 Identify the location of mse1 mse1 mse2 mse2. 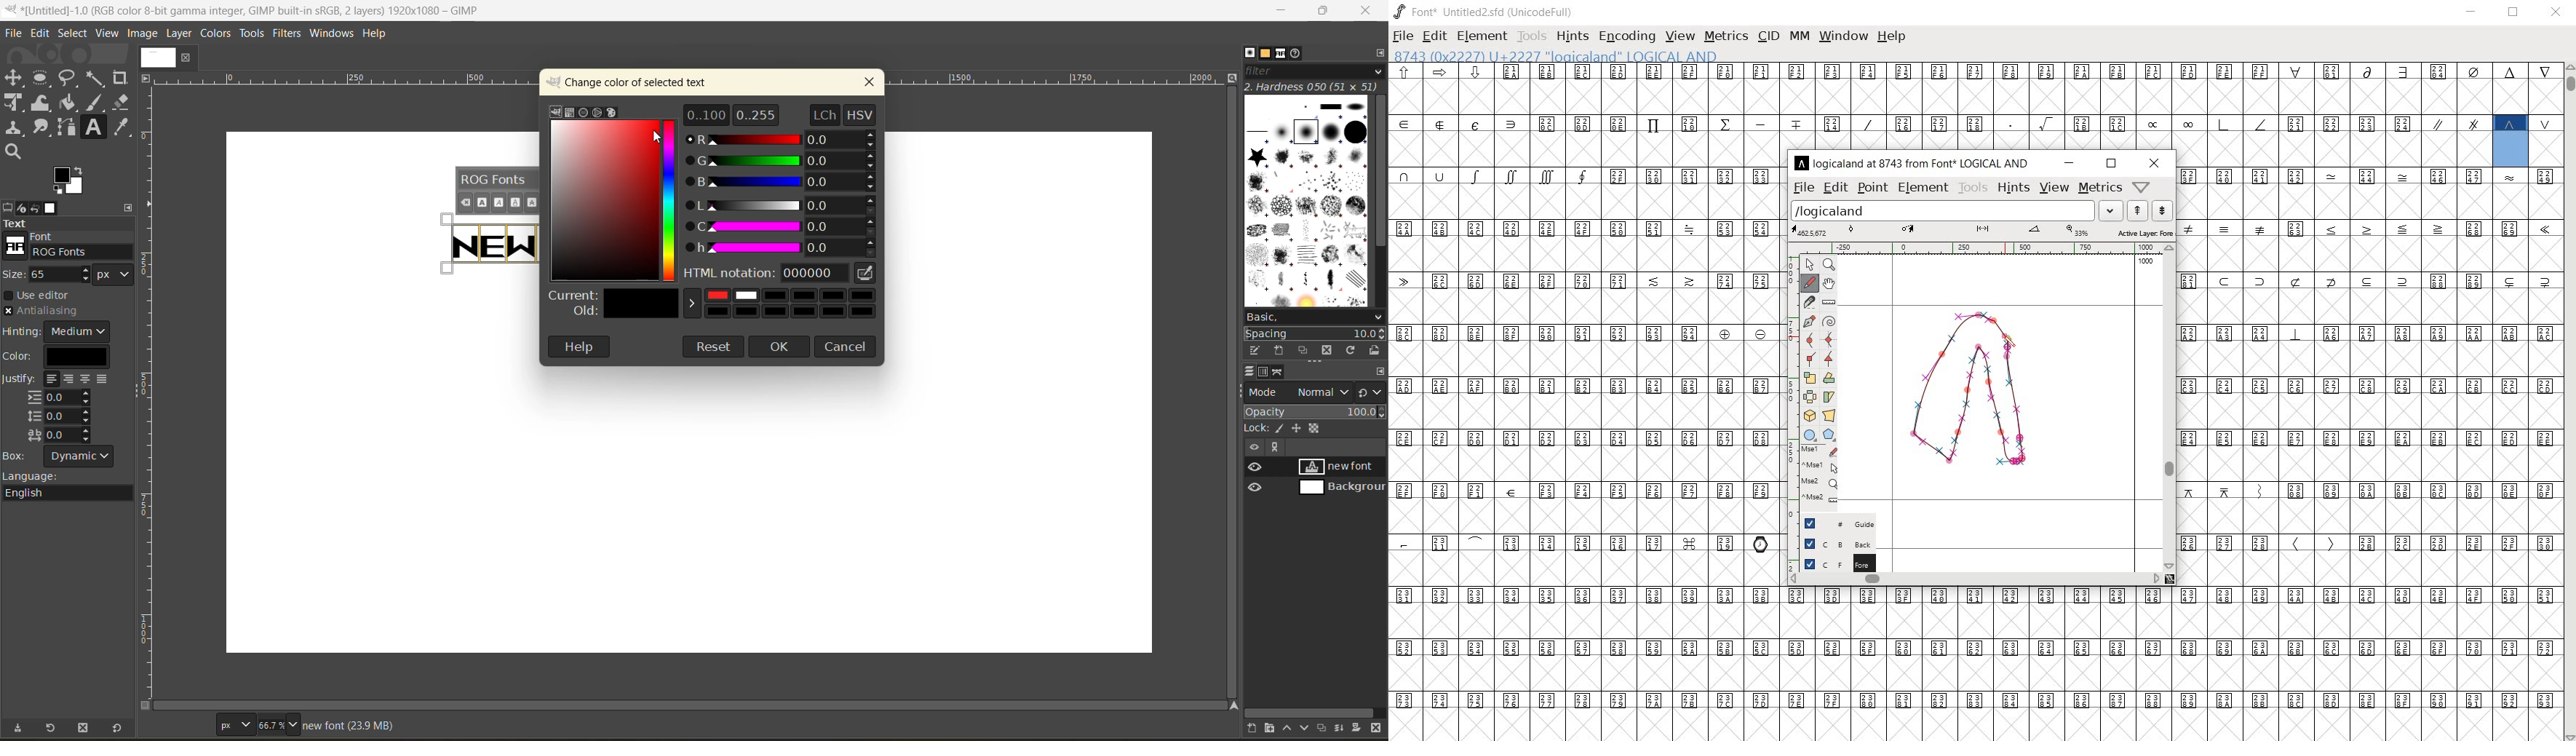
(1818, 475).